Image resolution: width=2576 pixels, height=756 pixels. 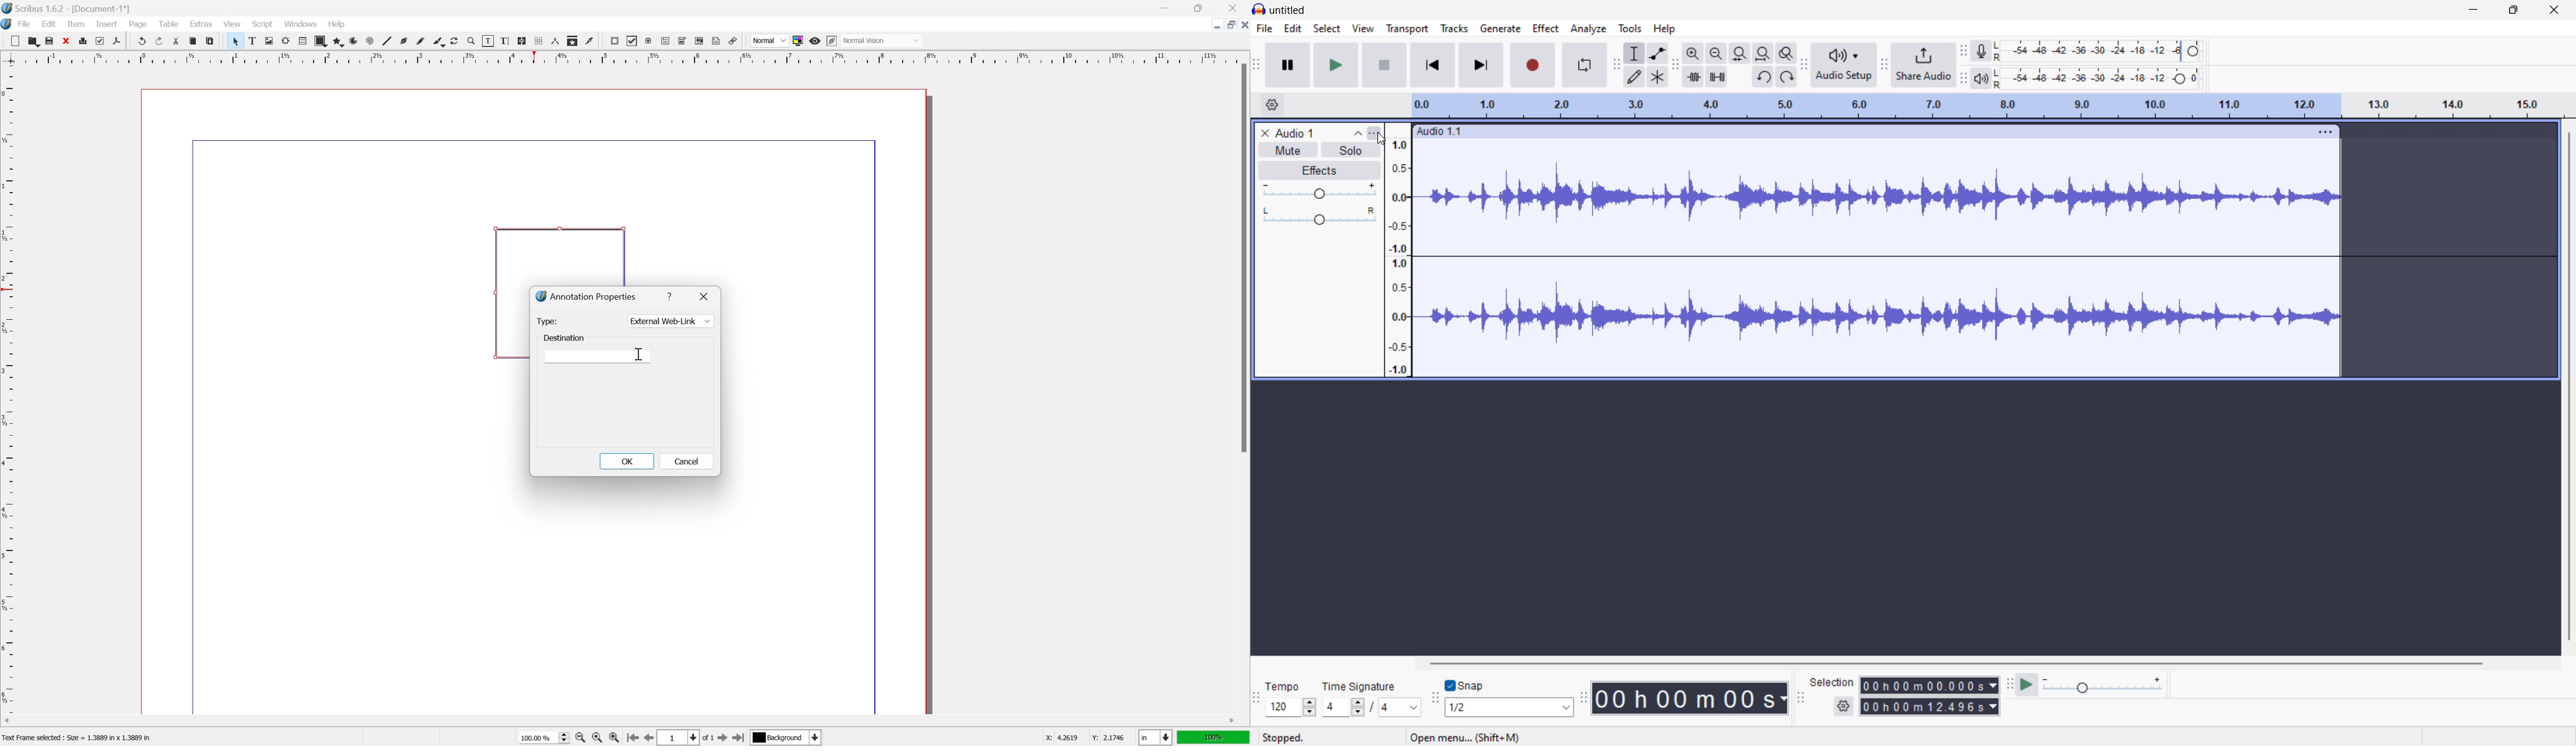 What do you see at coordinates (701, 40) in the screenshot?
I see `pdf list box` at bounding box center [701, 40].